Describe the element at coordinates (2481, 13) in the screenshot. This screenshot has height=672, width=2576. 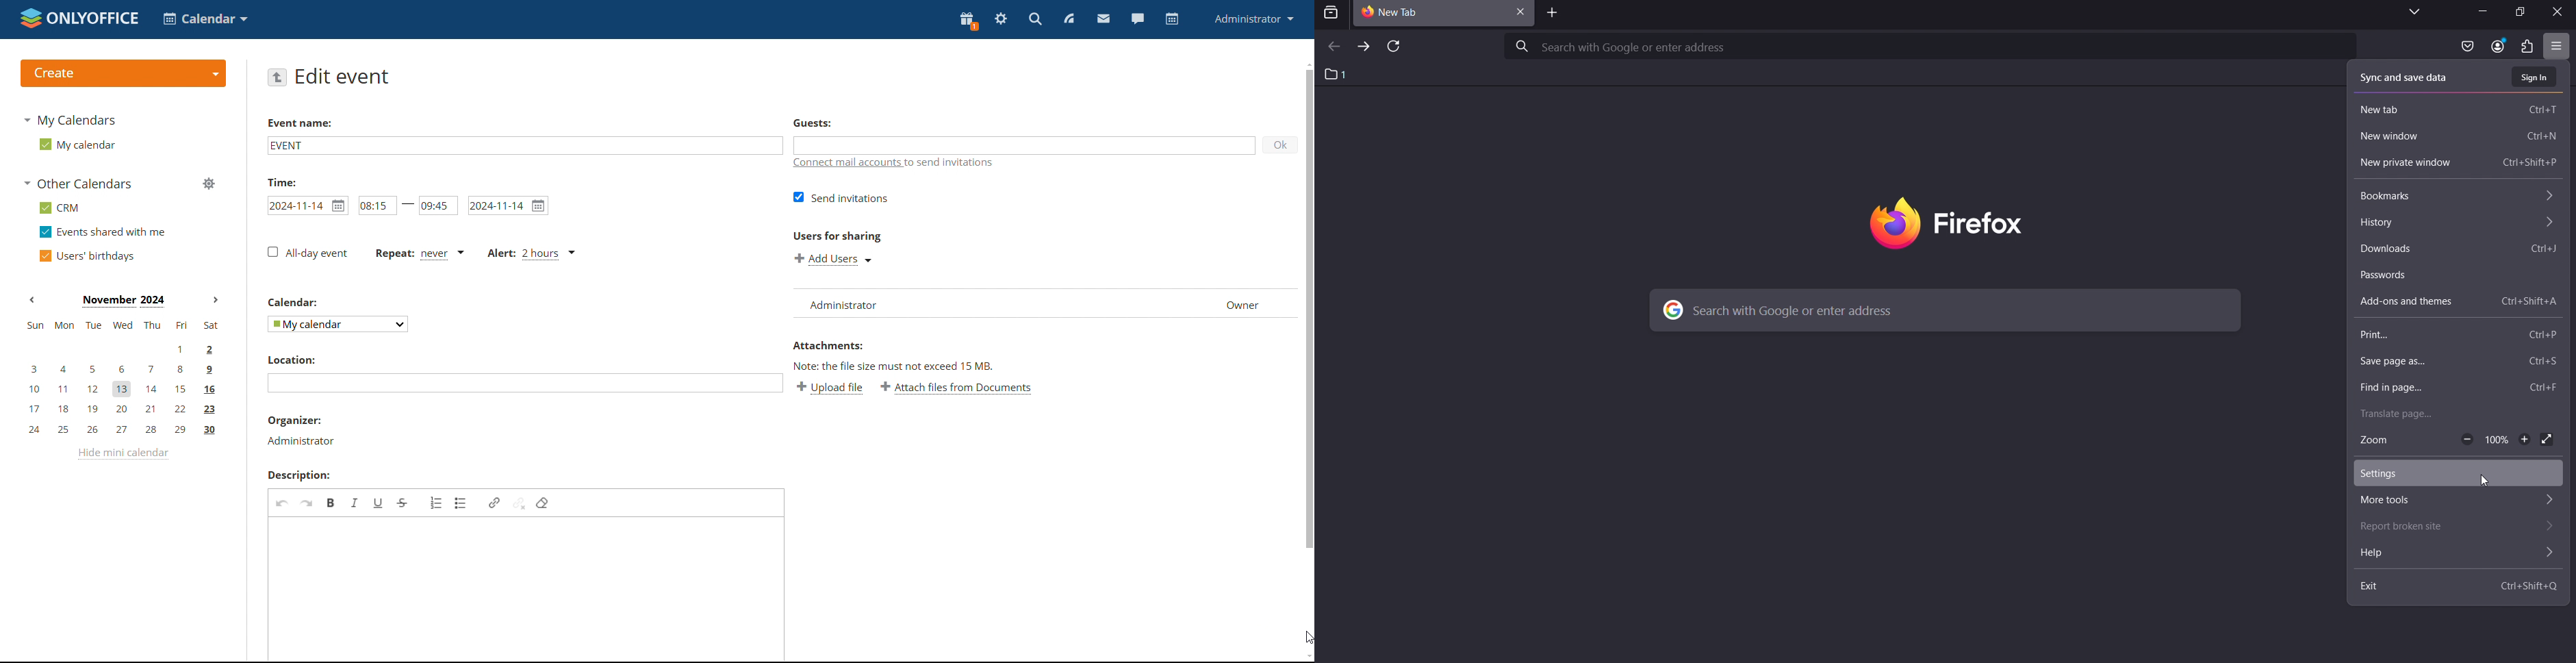
I see `minimize` at that location.